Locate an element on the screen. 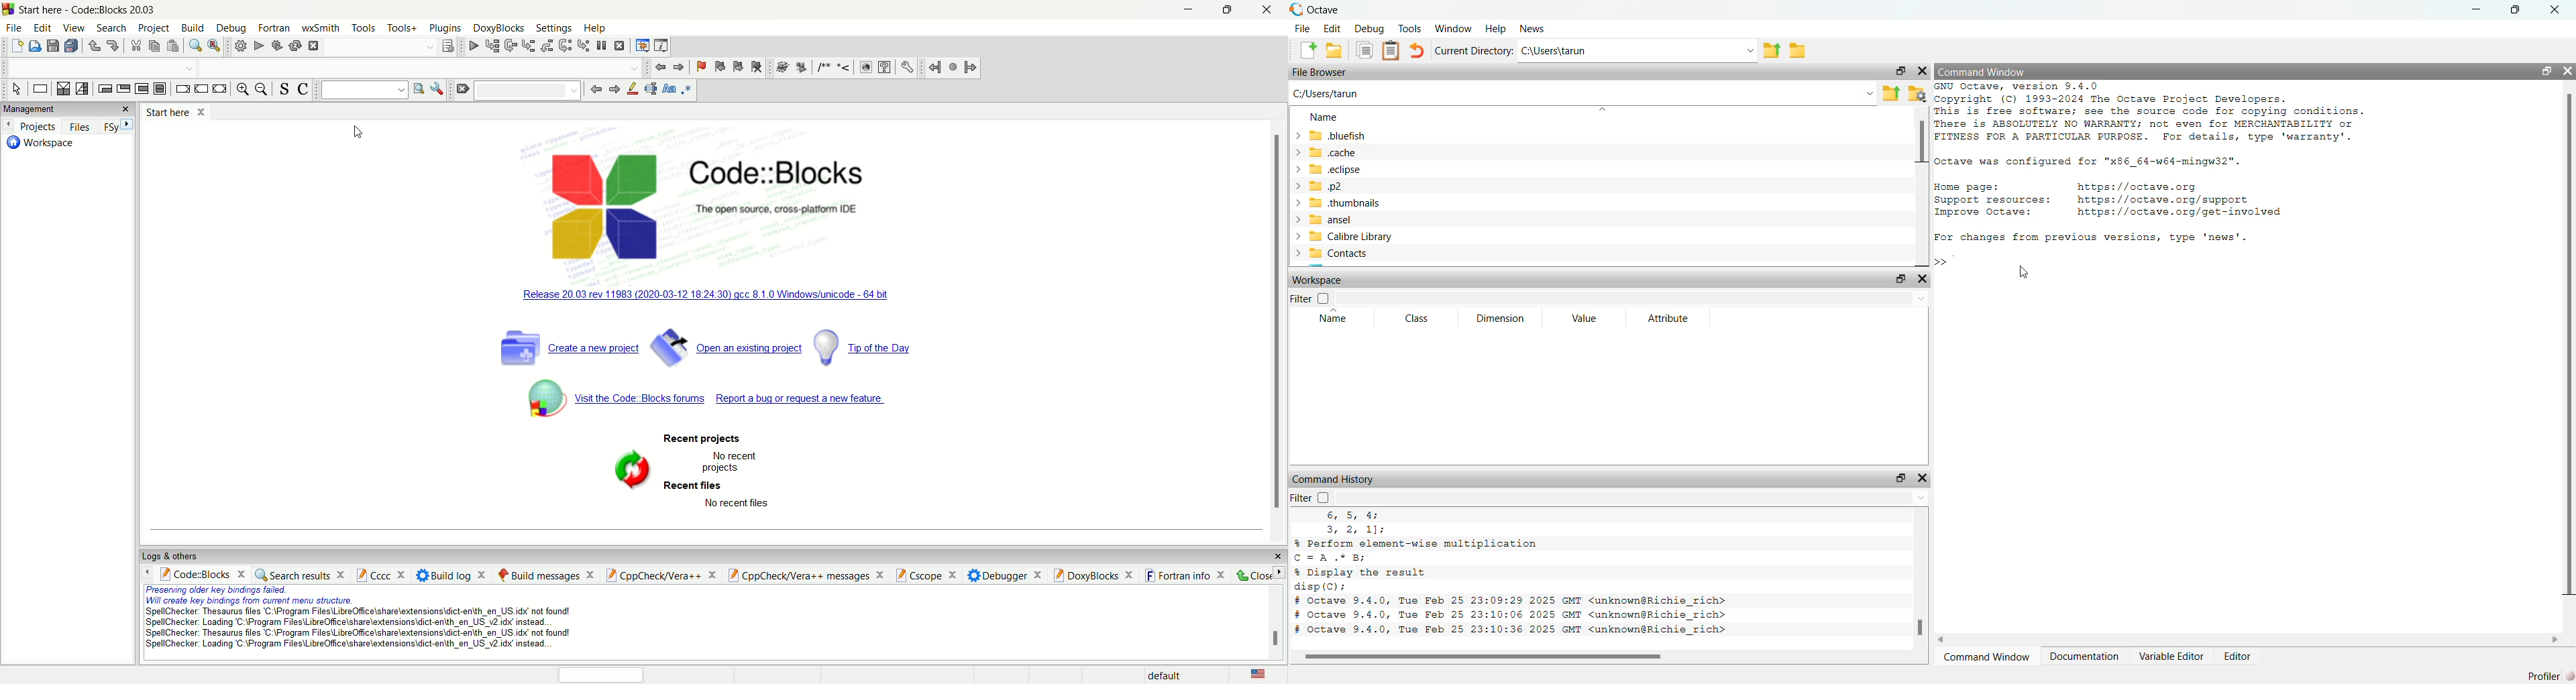 This screenshot has height=700, width=2576. vertical scroll bar is located at coordinates (1273, 622).